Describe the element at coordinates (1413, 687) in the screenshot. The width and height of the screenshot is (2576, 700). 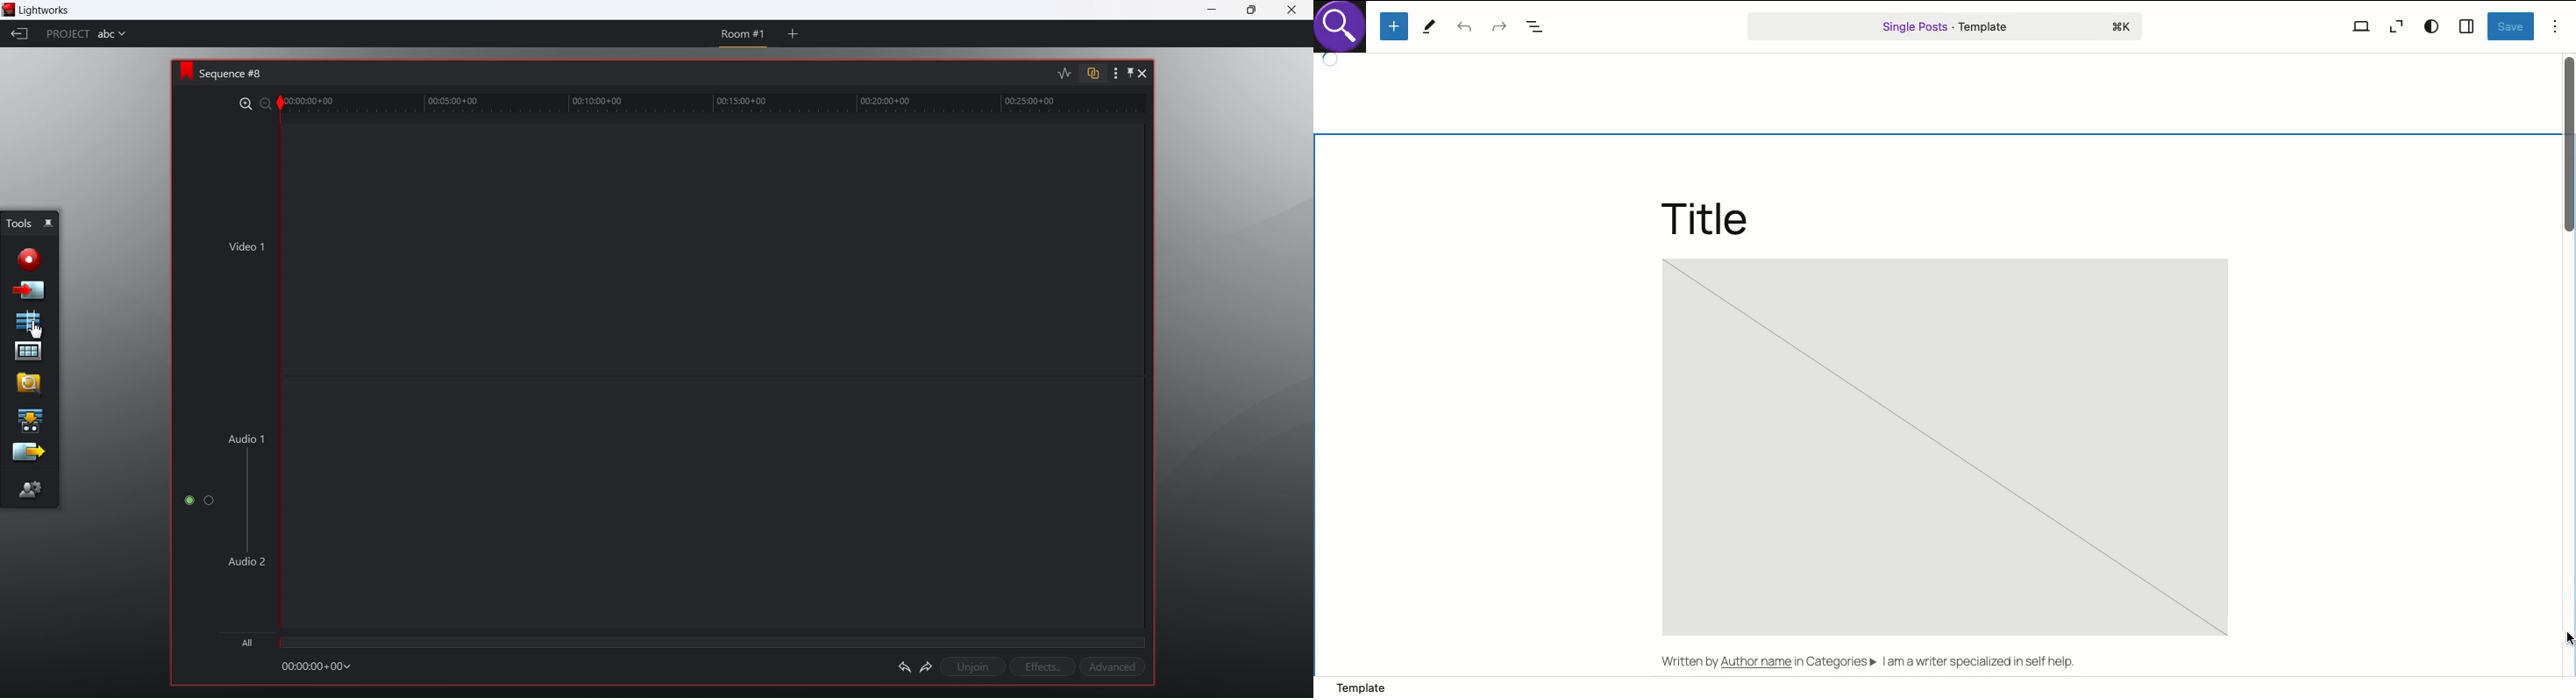
I see `template` at that location.